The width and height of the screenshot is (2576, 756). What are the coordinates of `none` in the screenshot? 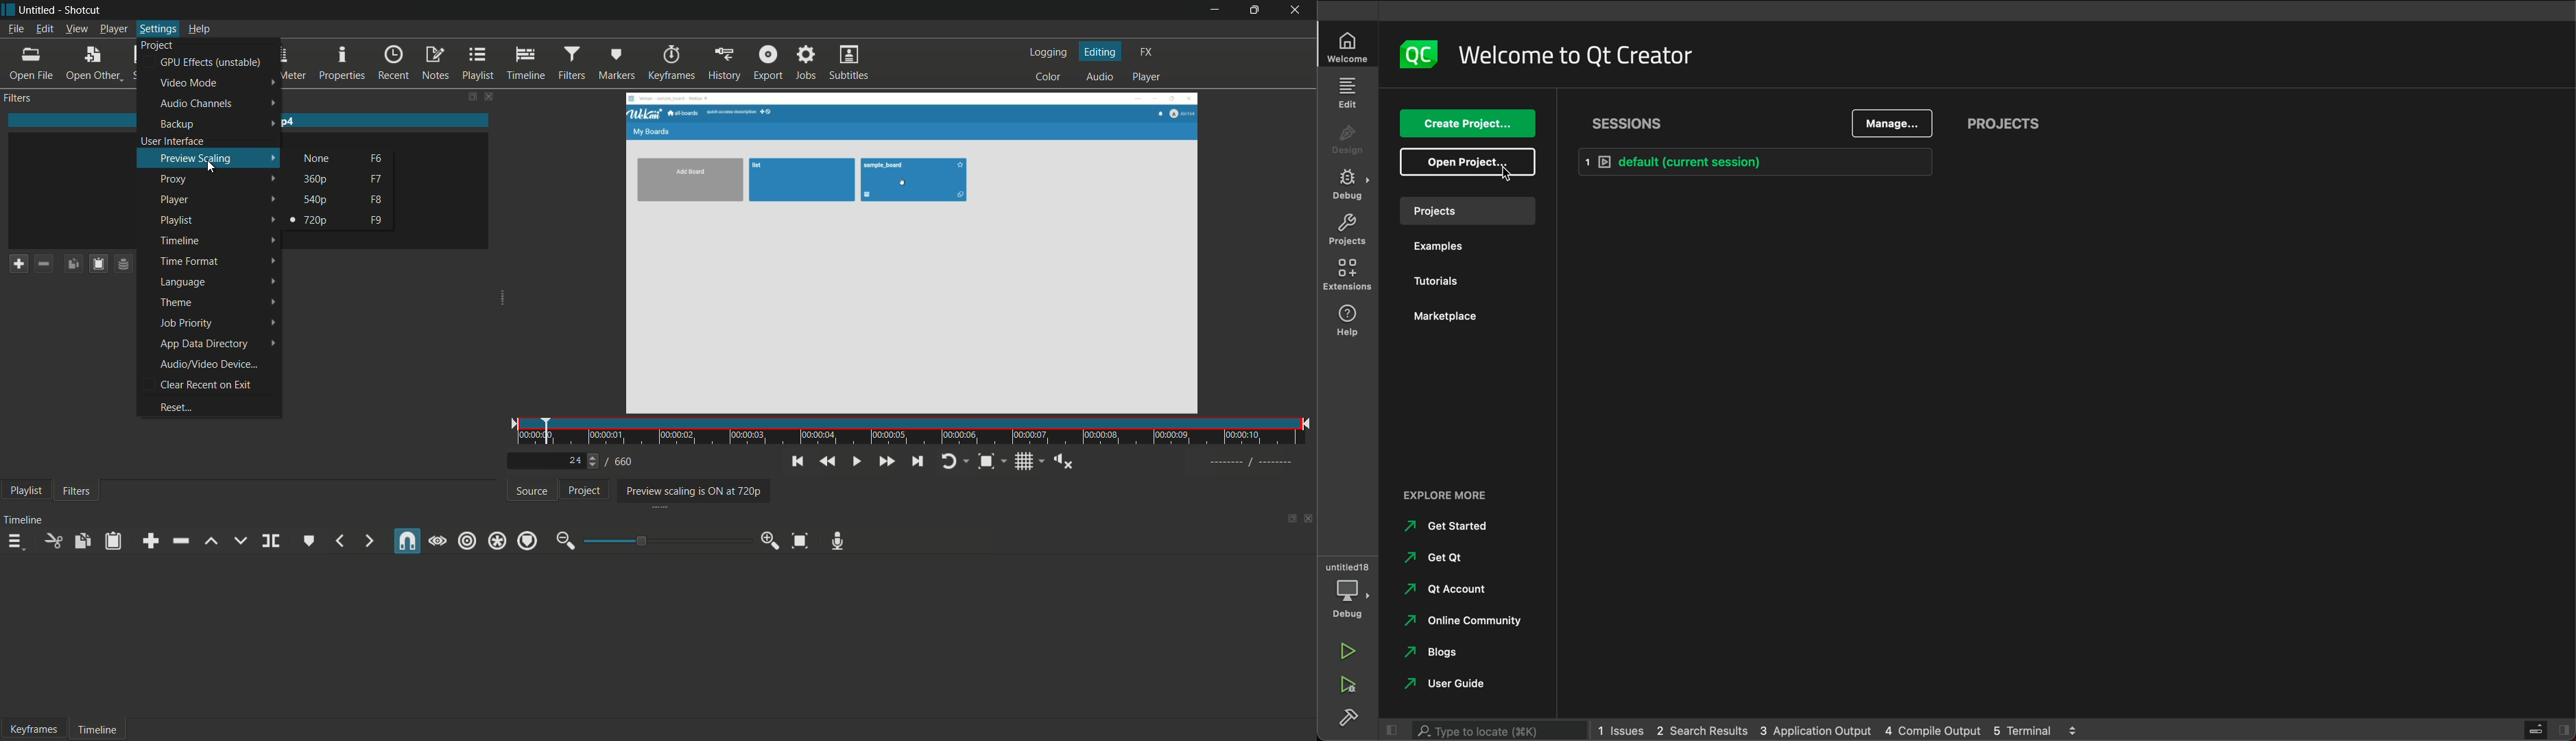 It's located at (318, 158).